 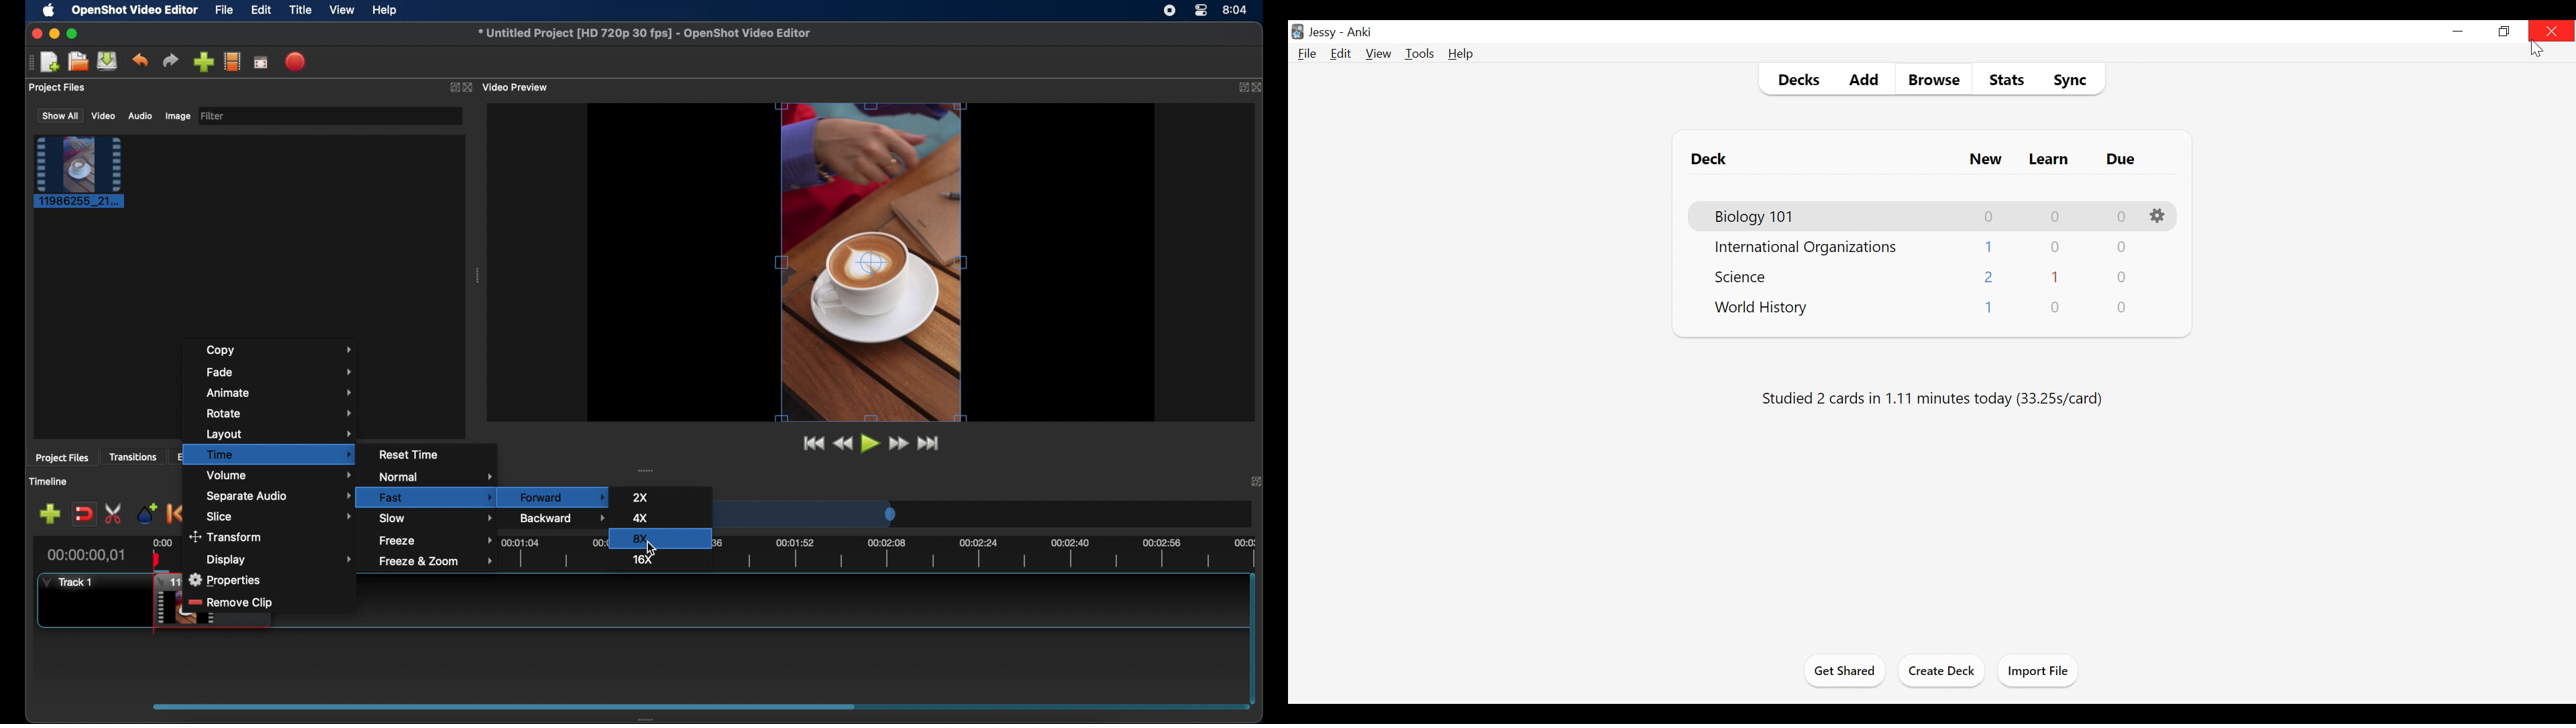 What do you see at coordinates (1307, 54) in the screenshot?
I see `File` at bounding box center [1307, 54].